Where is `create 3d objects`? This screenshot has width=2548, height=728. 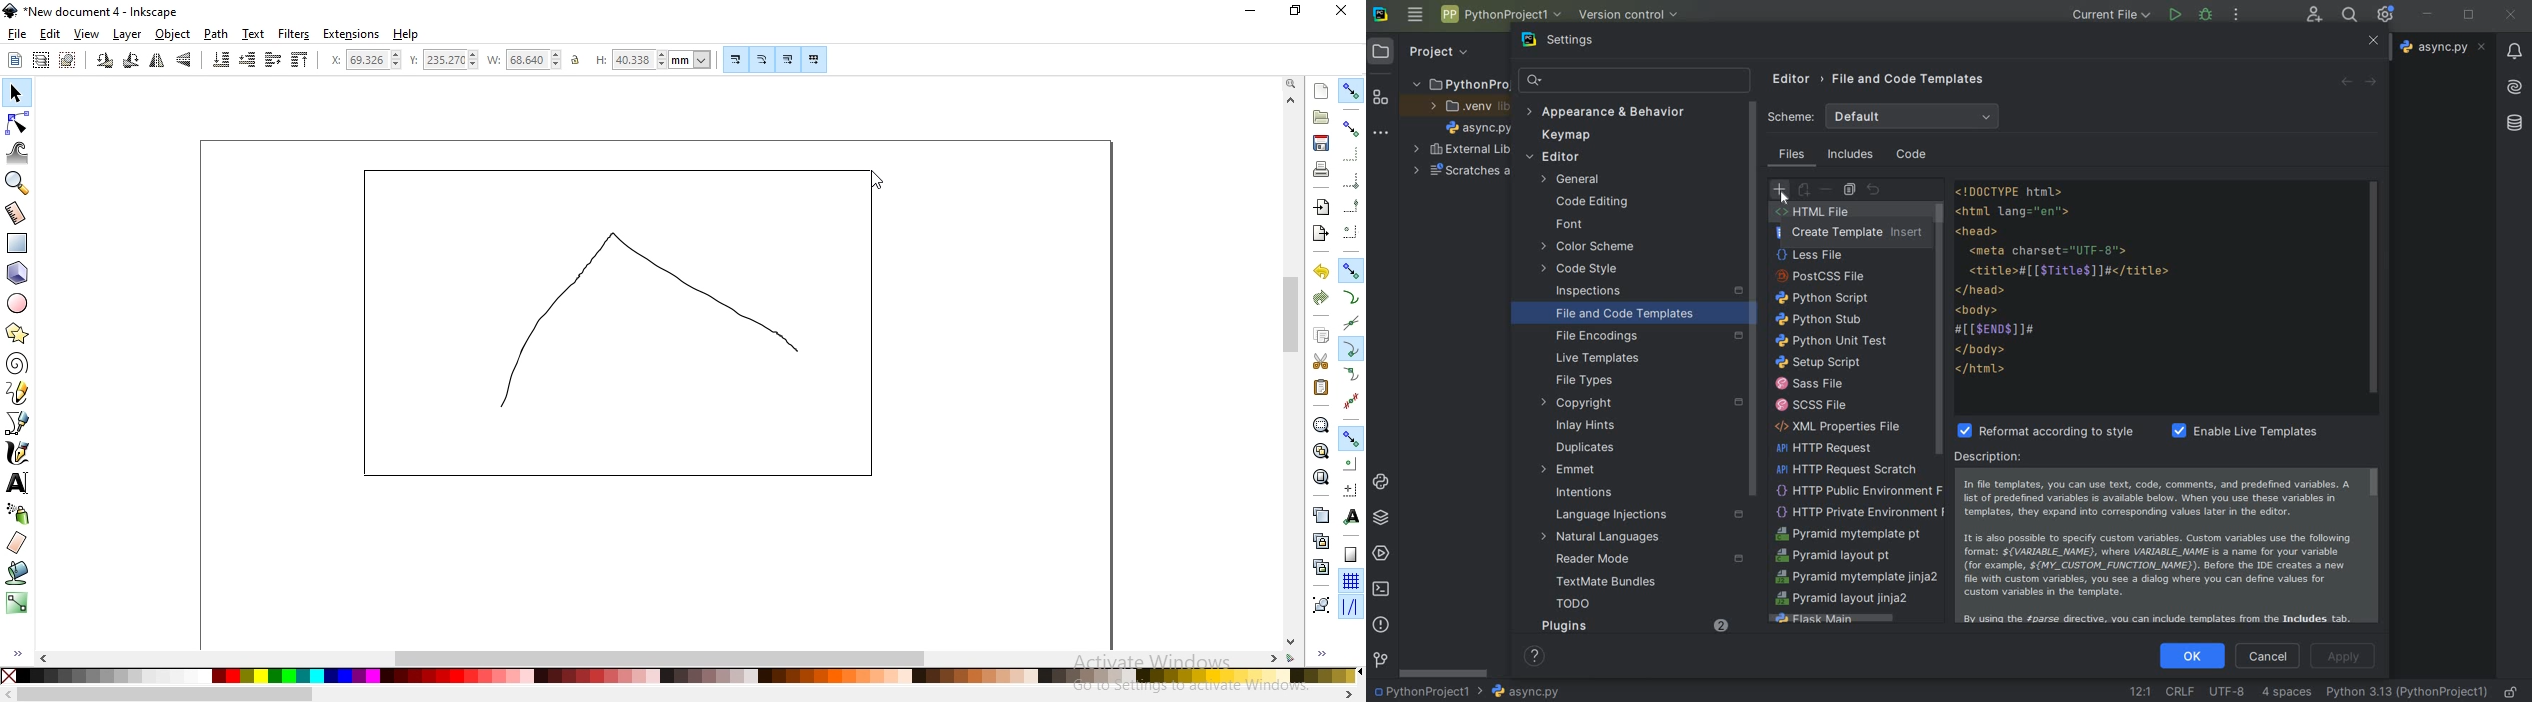
create 3d objects is located at coordinates (18, 274).